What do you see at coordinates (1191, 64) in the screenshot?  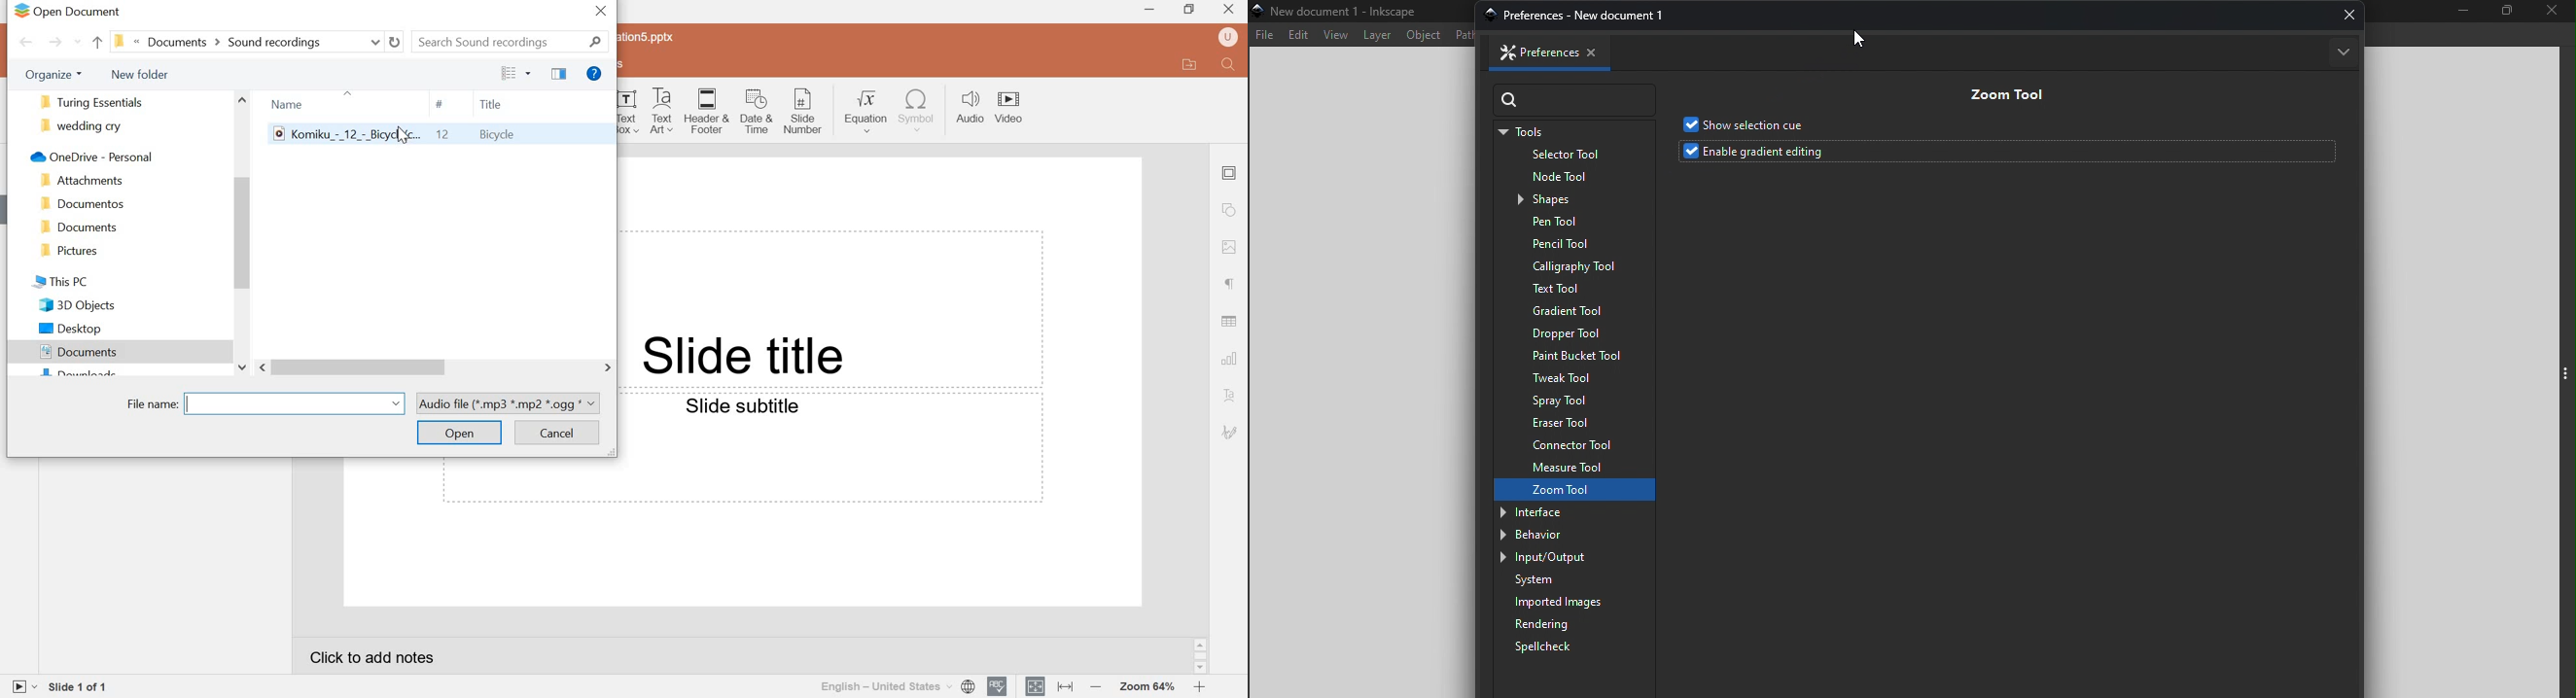 I see `open file location` at bounding box center [1191, 64].